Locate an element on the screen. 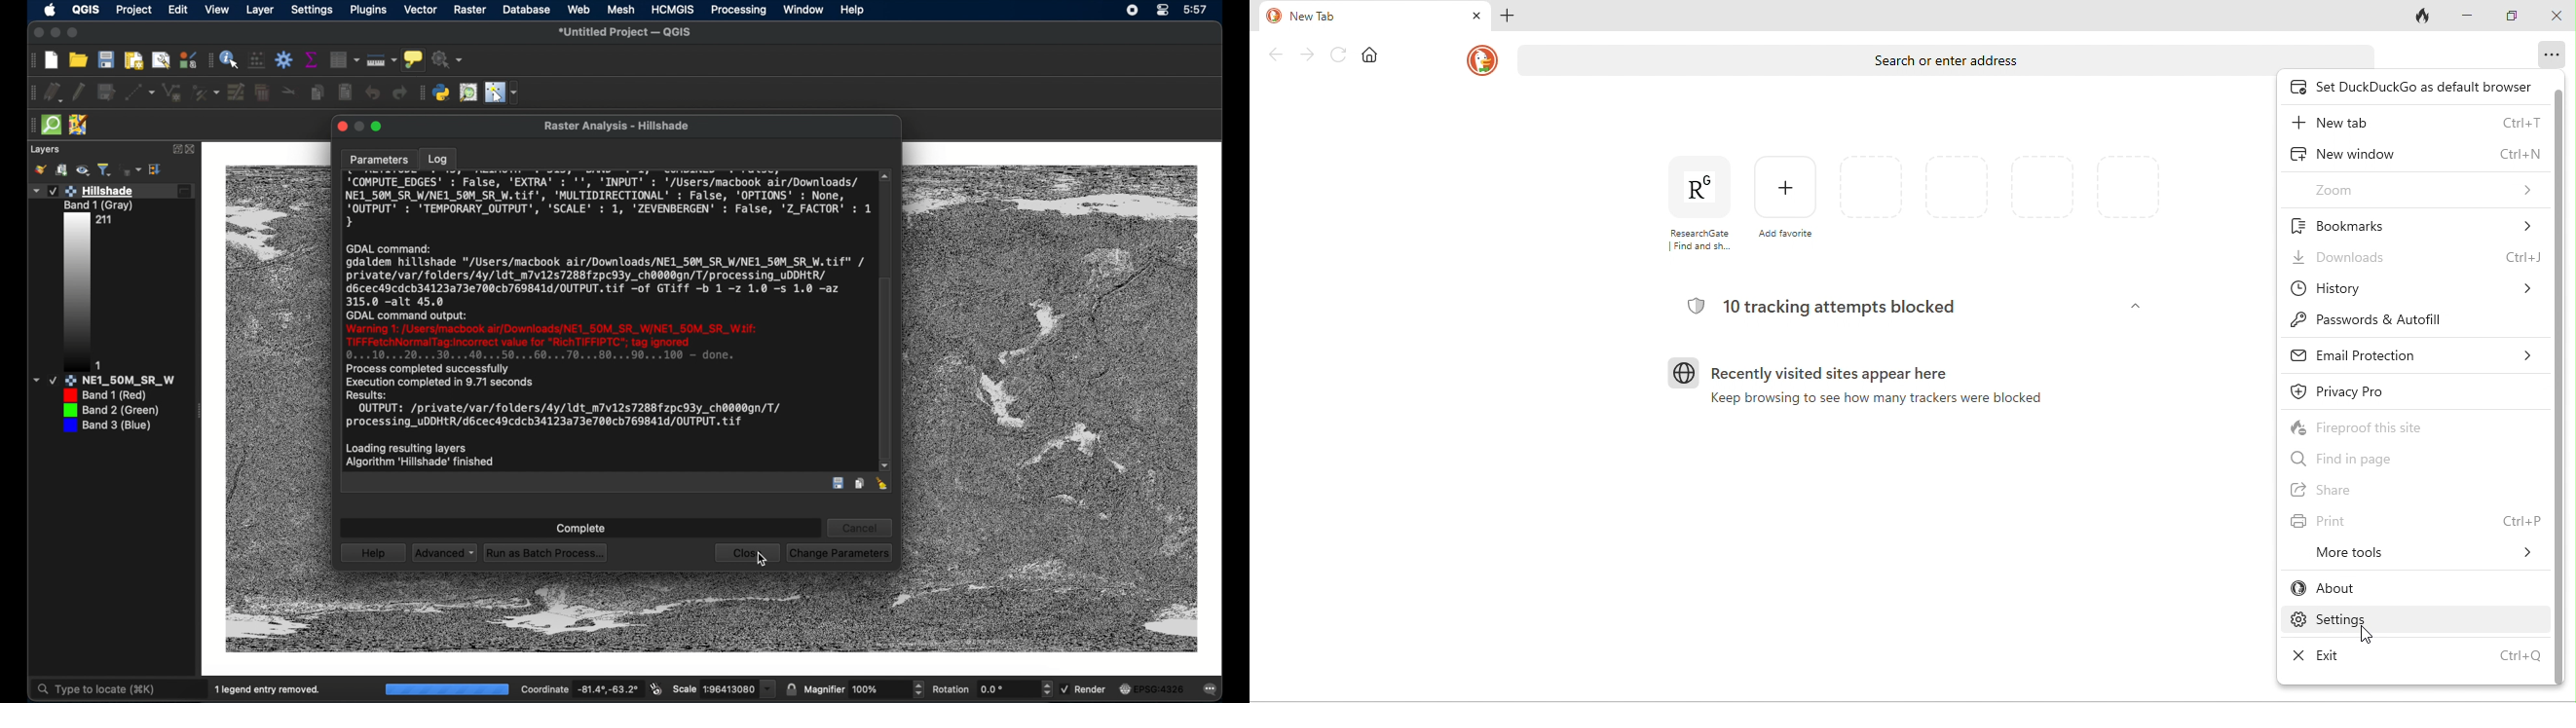  vertex tool is located at coordinates (205, 92).